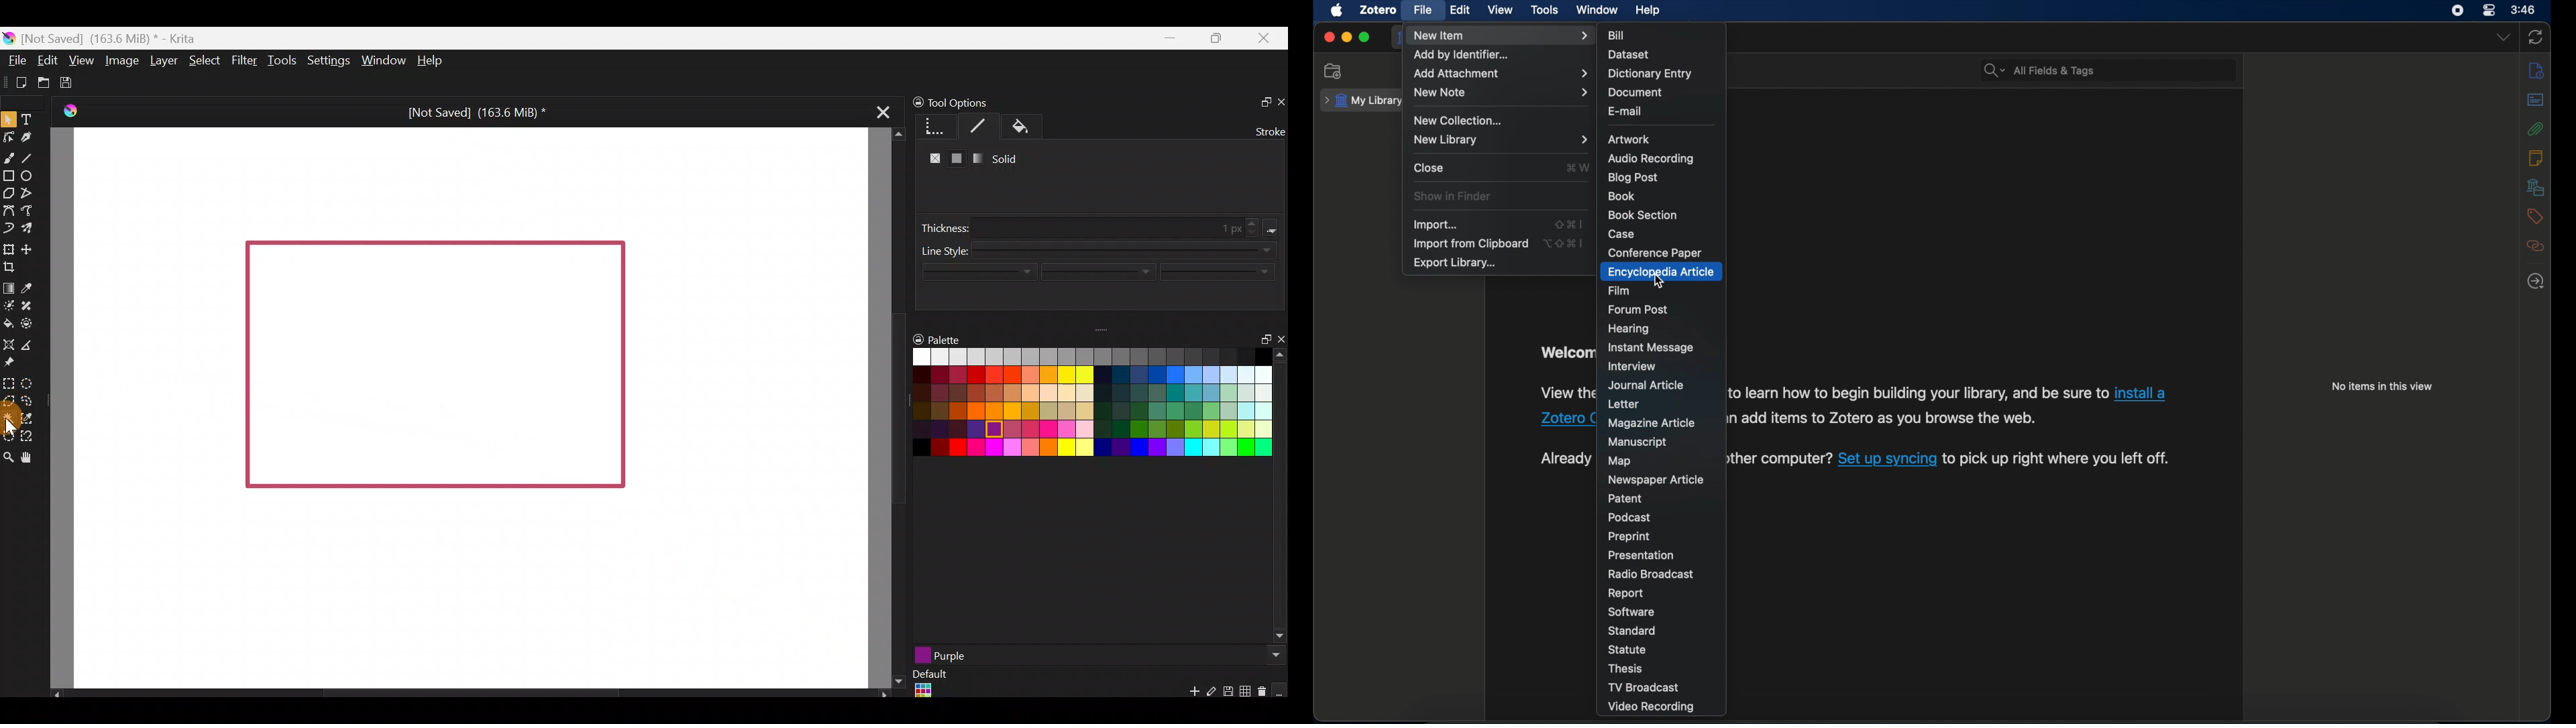 This screenshot has width=2576, height=728. I want to click on Solid, so click(1010, 157).